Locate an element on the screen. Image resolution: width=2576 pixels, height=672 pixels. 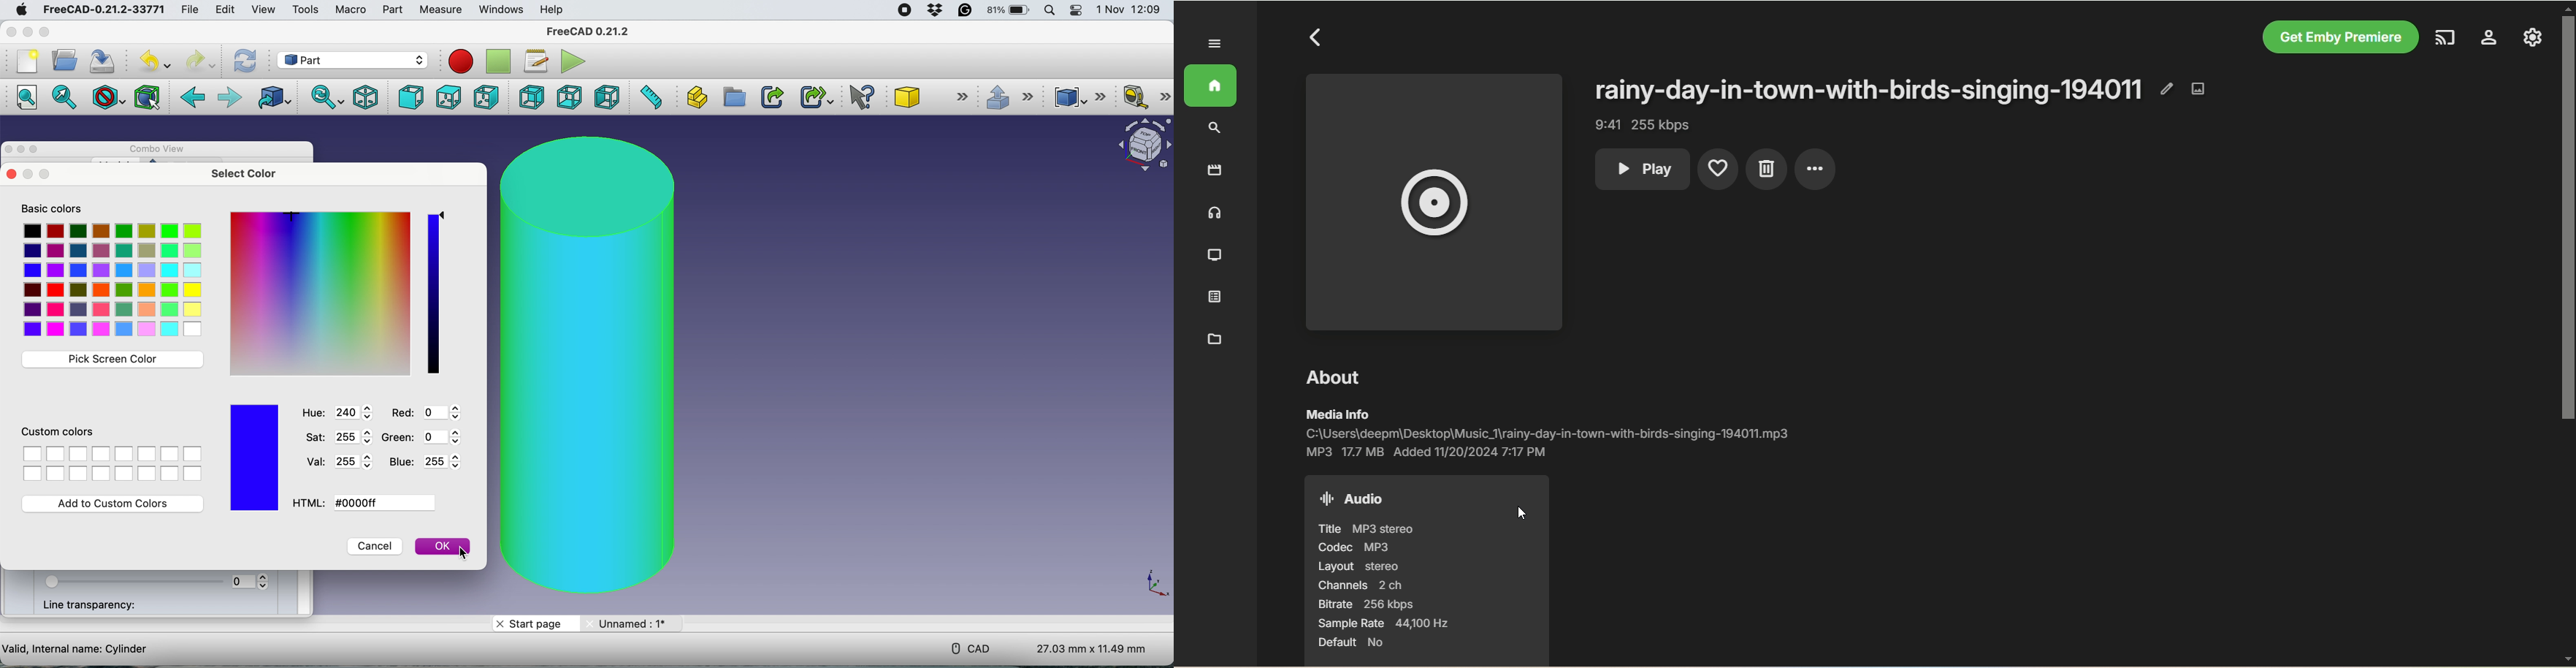
measure is located at coordinates (442, 10).